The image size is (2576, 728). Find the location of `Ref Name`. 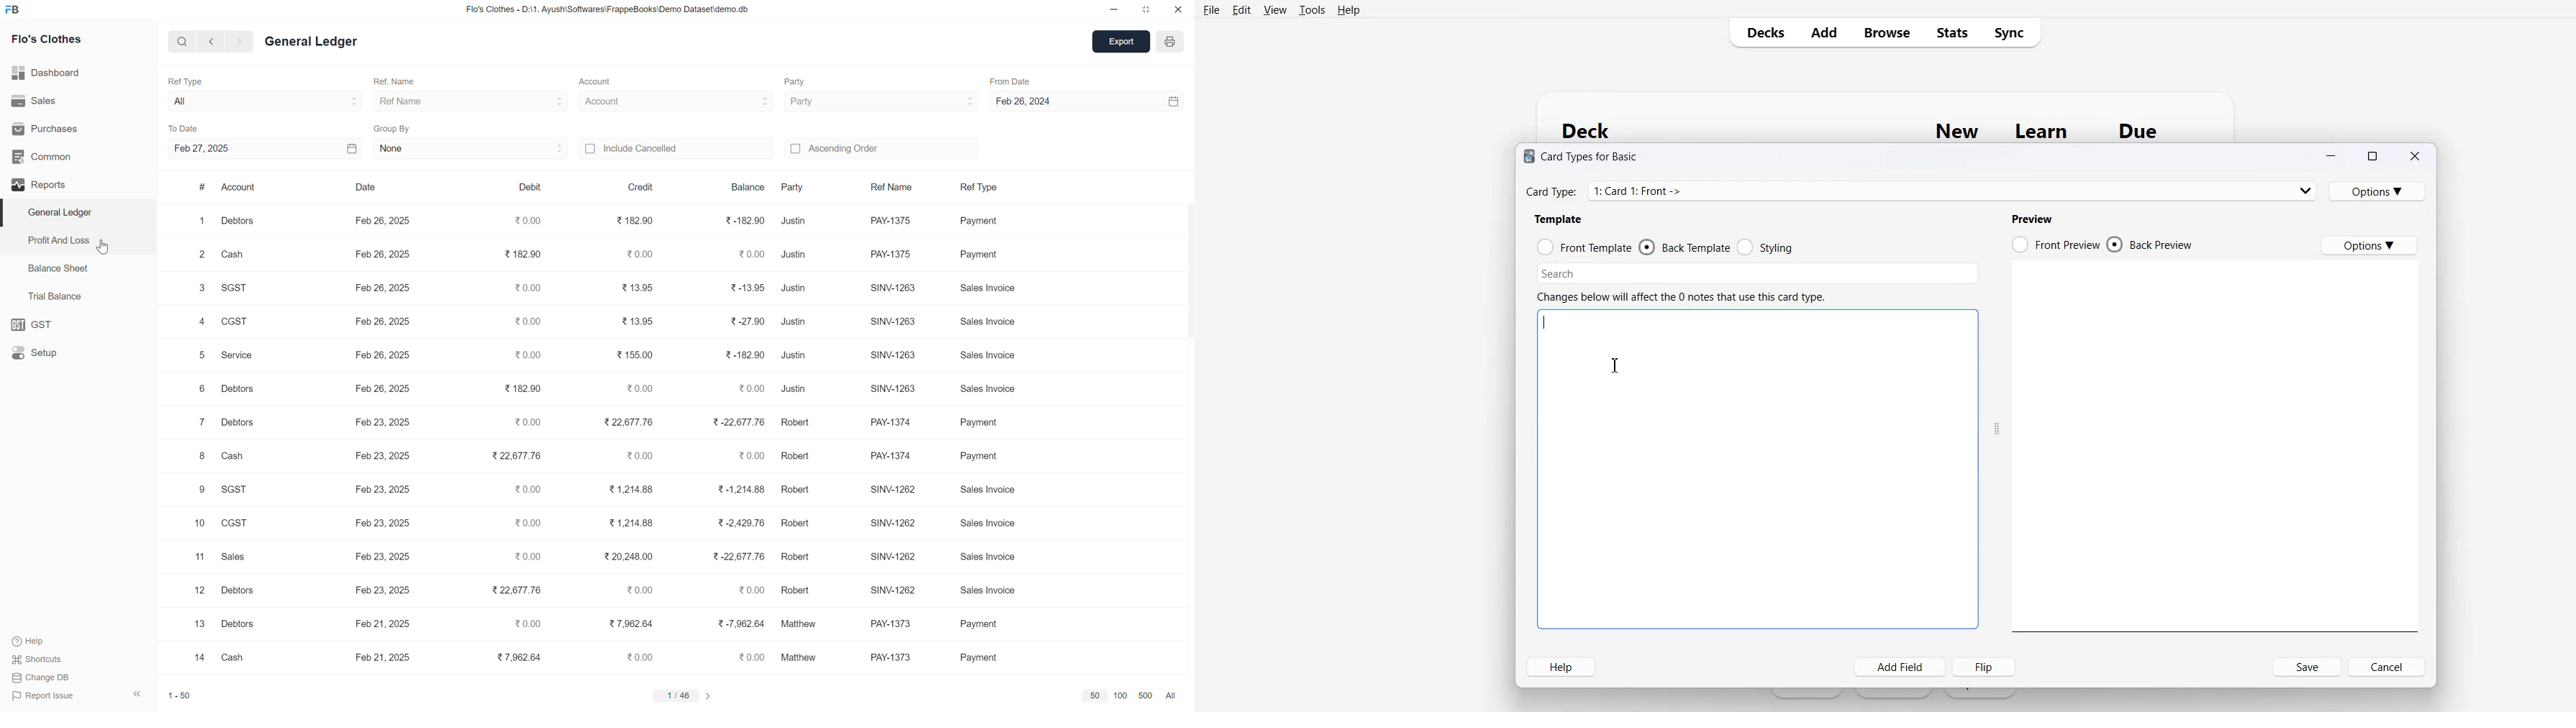

Ref Name is located at coordinates (412, 102).